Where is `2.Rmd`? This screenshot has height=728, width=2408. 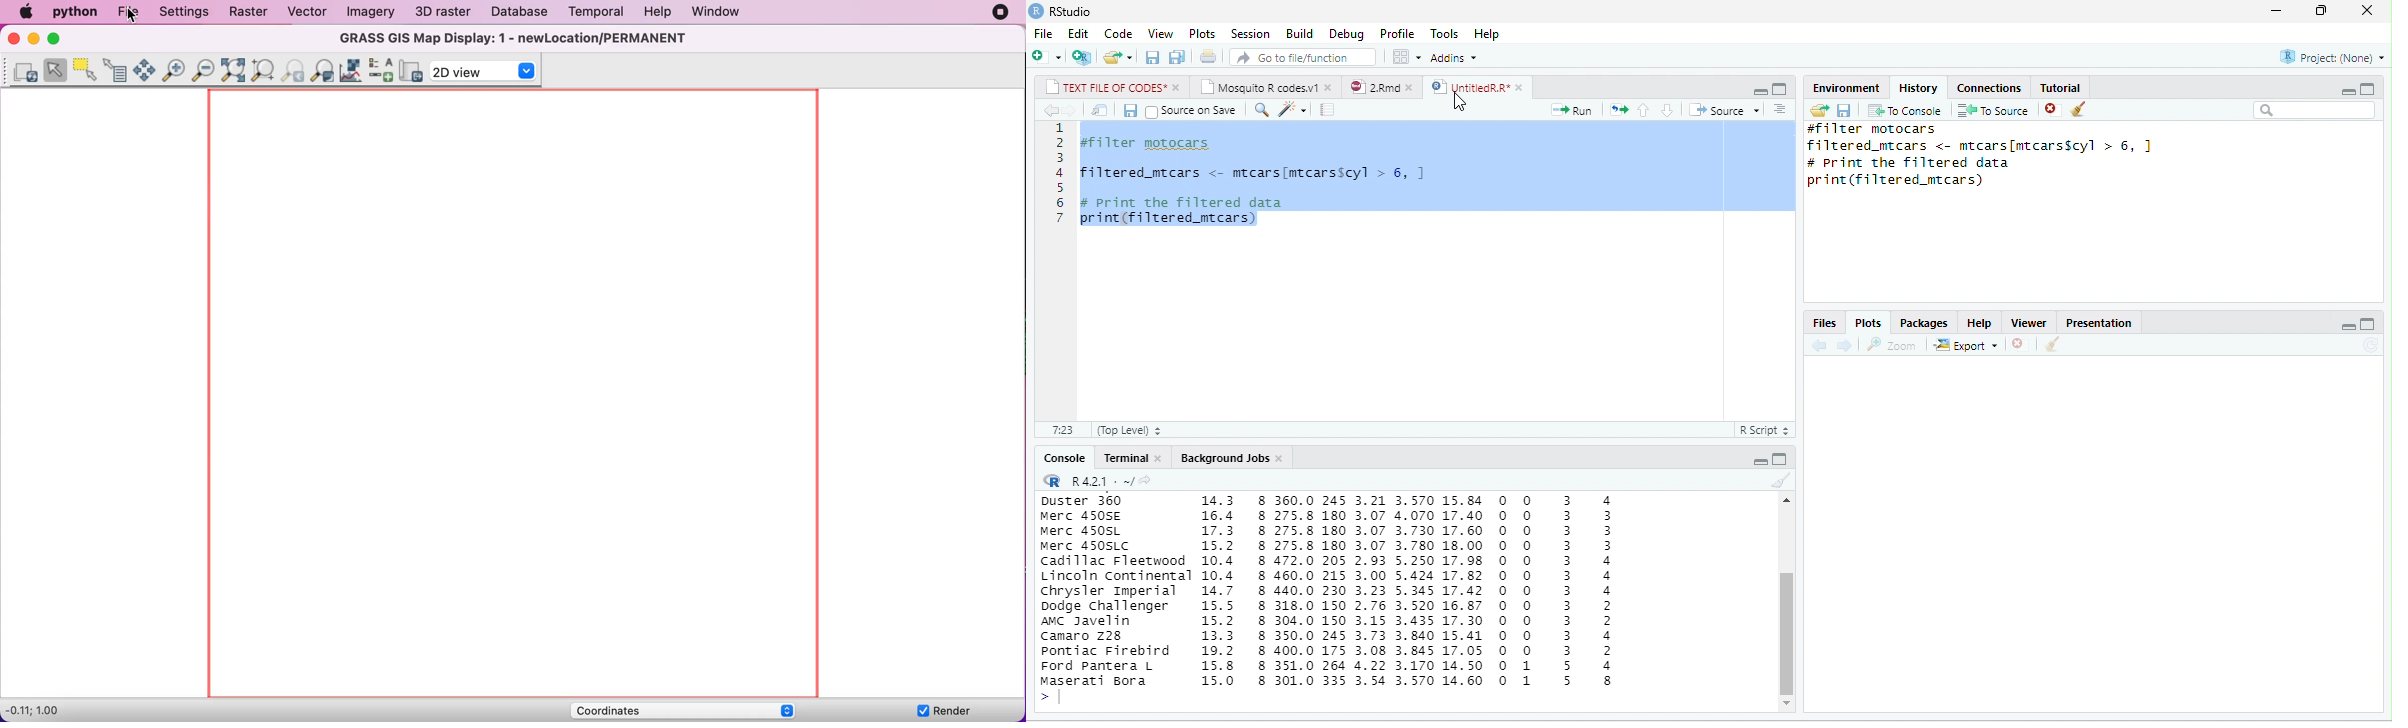 2.Rmd is located at coordinates (1374, 87).